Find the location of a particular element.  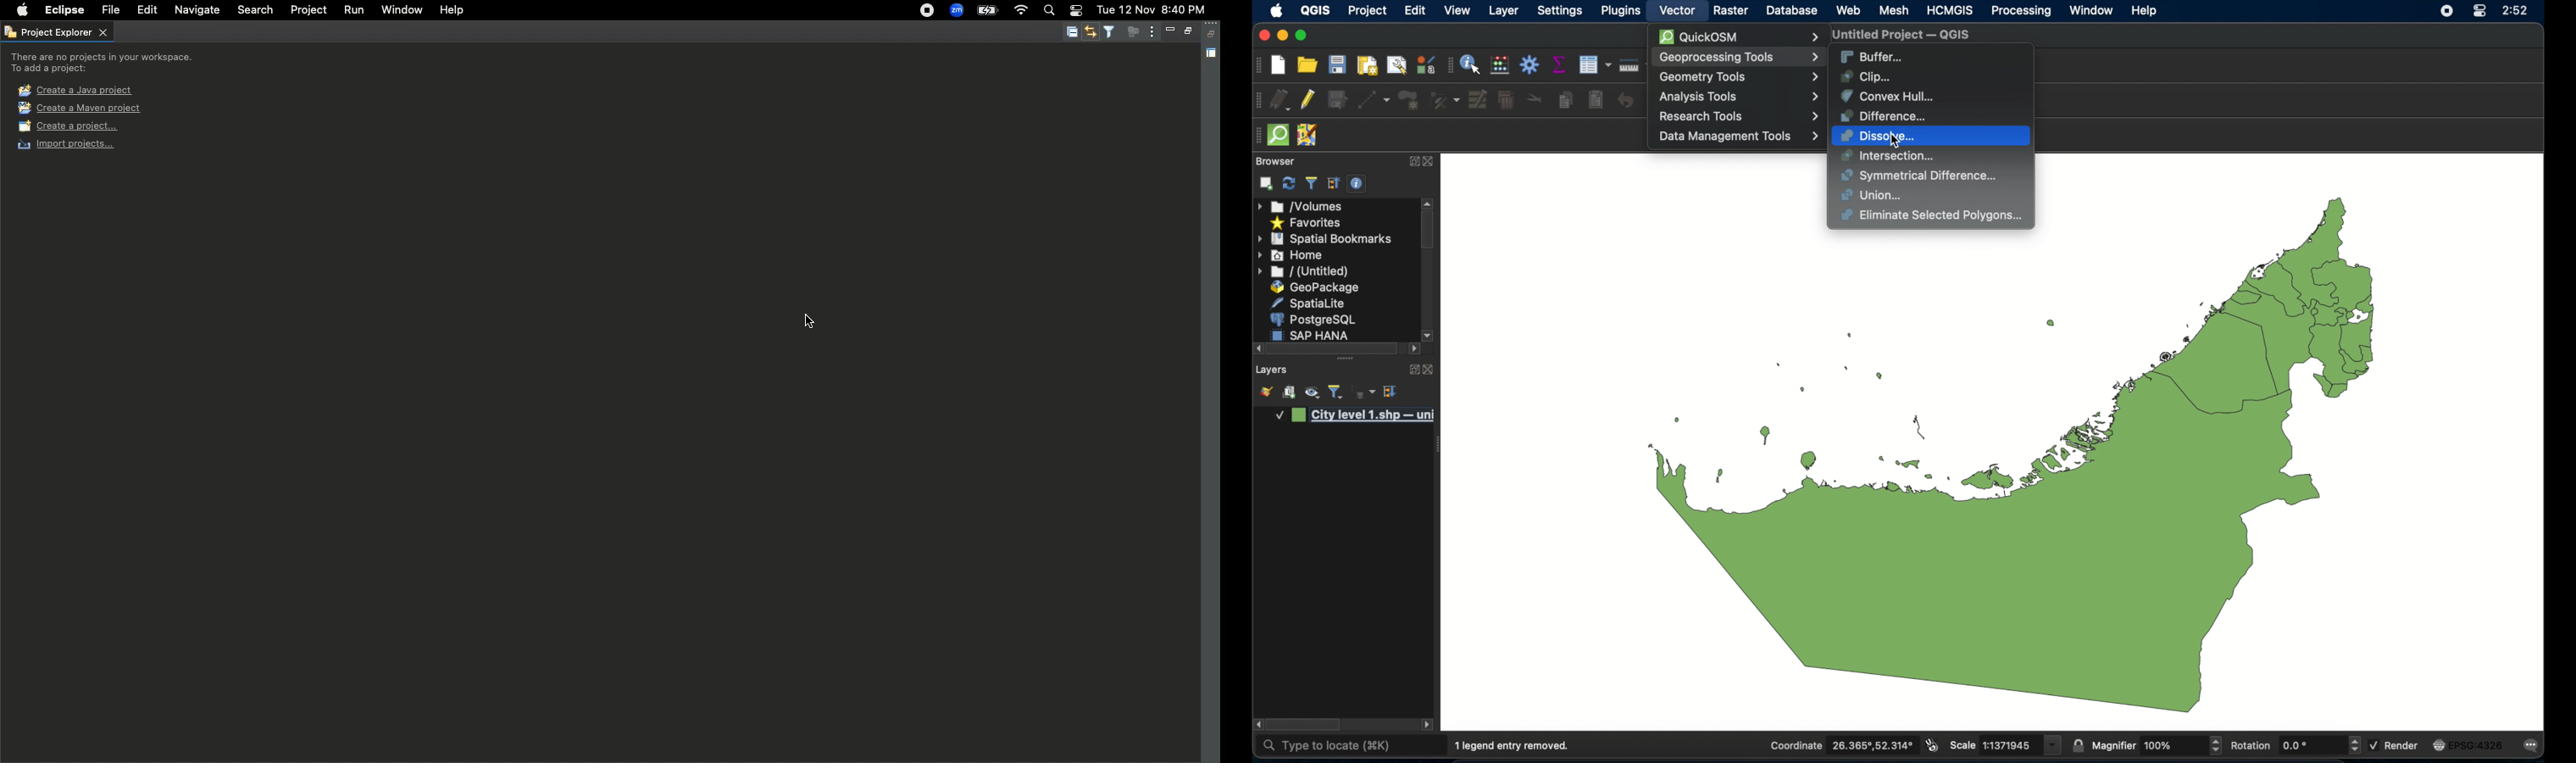

magnifier is located at coordinates (2157, 745).